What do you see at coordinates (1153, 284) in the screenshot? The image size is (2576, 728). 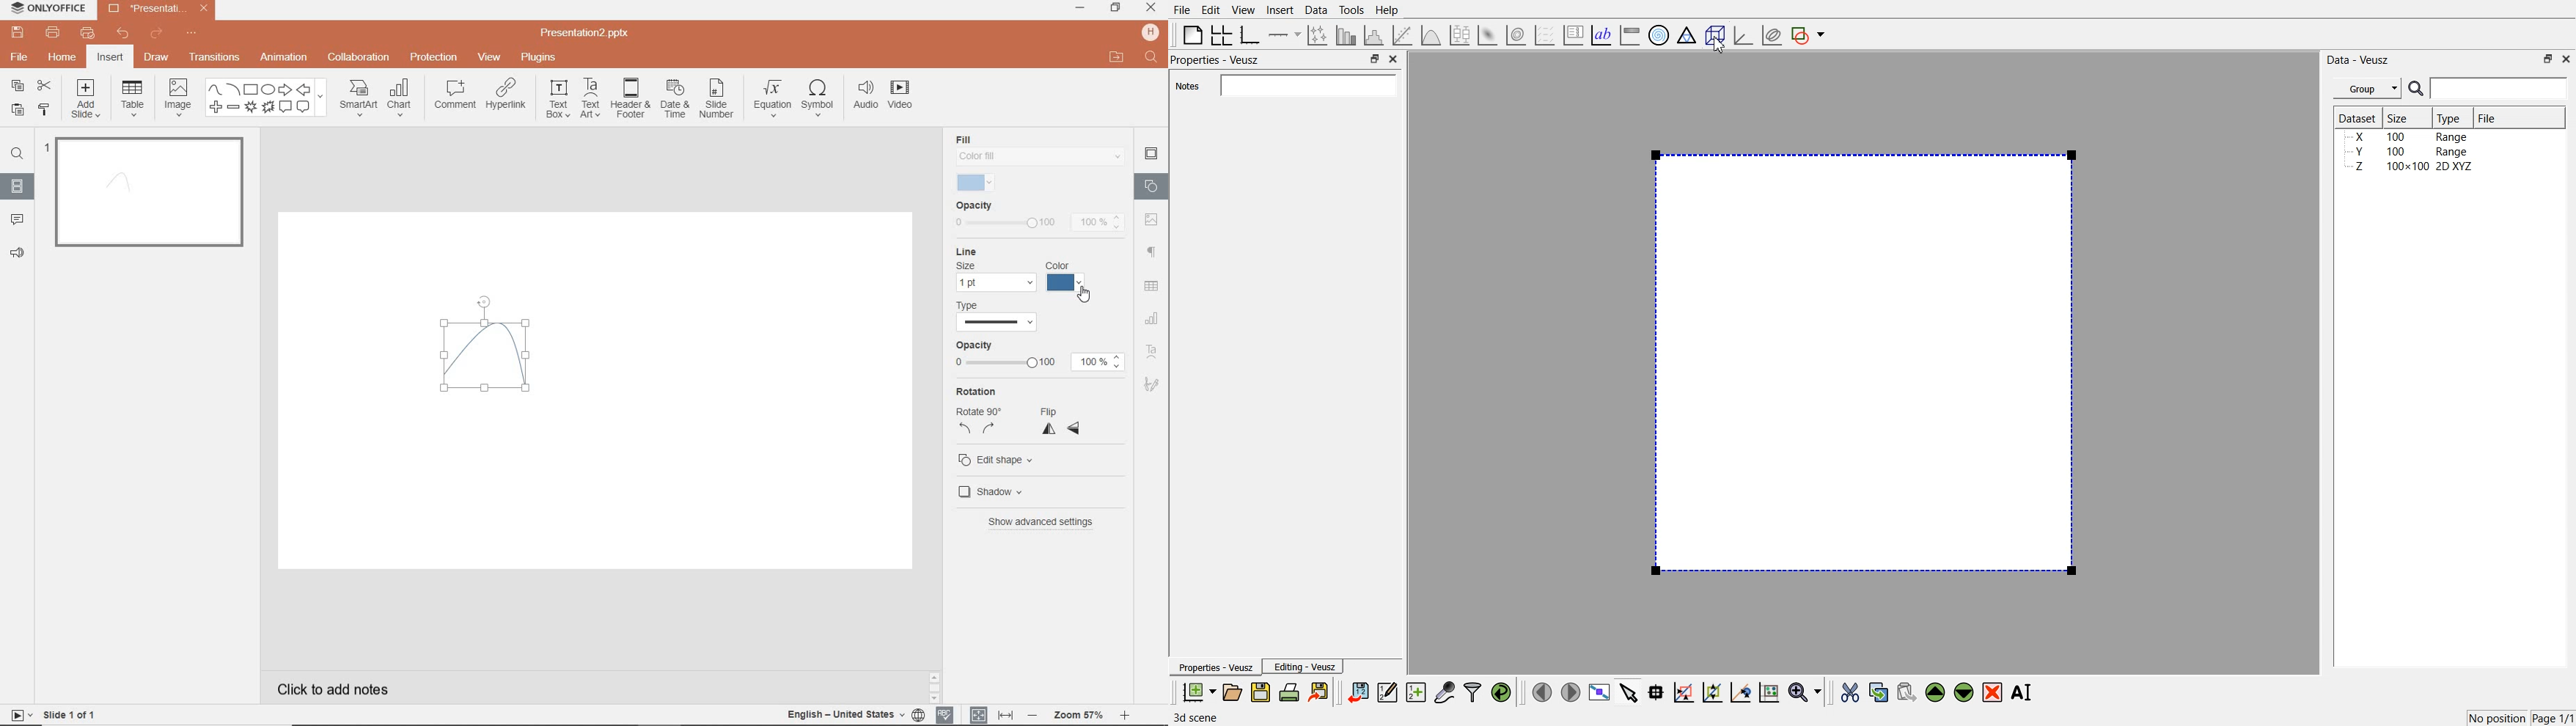 I see `table settings` at bounding box center [1153, 284].